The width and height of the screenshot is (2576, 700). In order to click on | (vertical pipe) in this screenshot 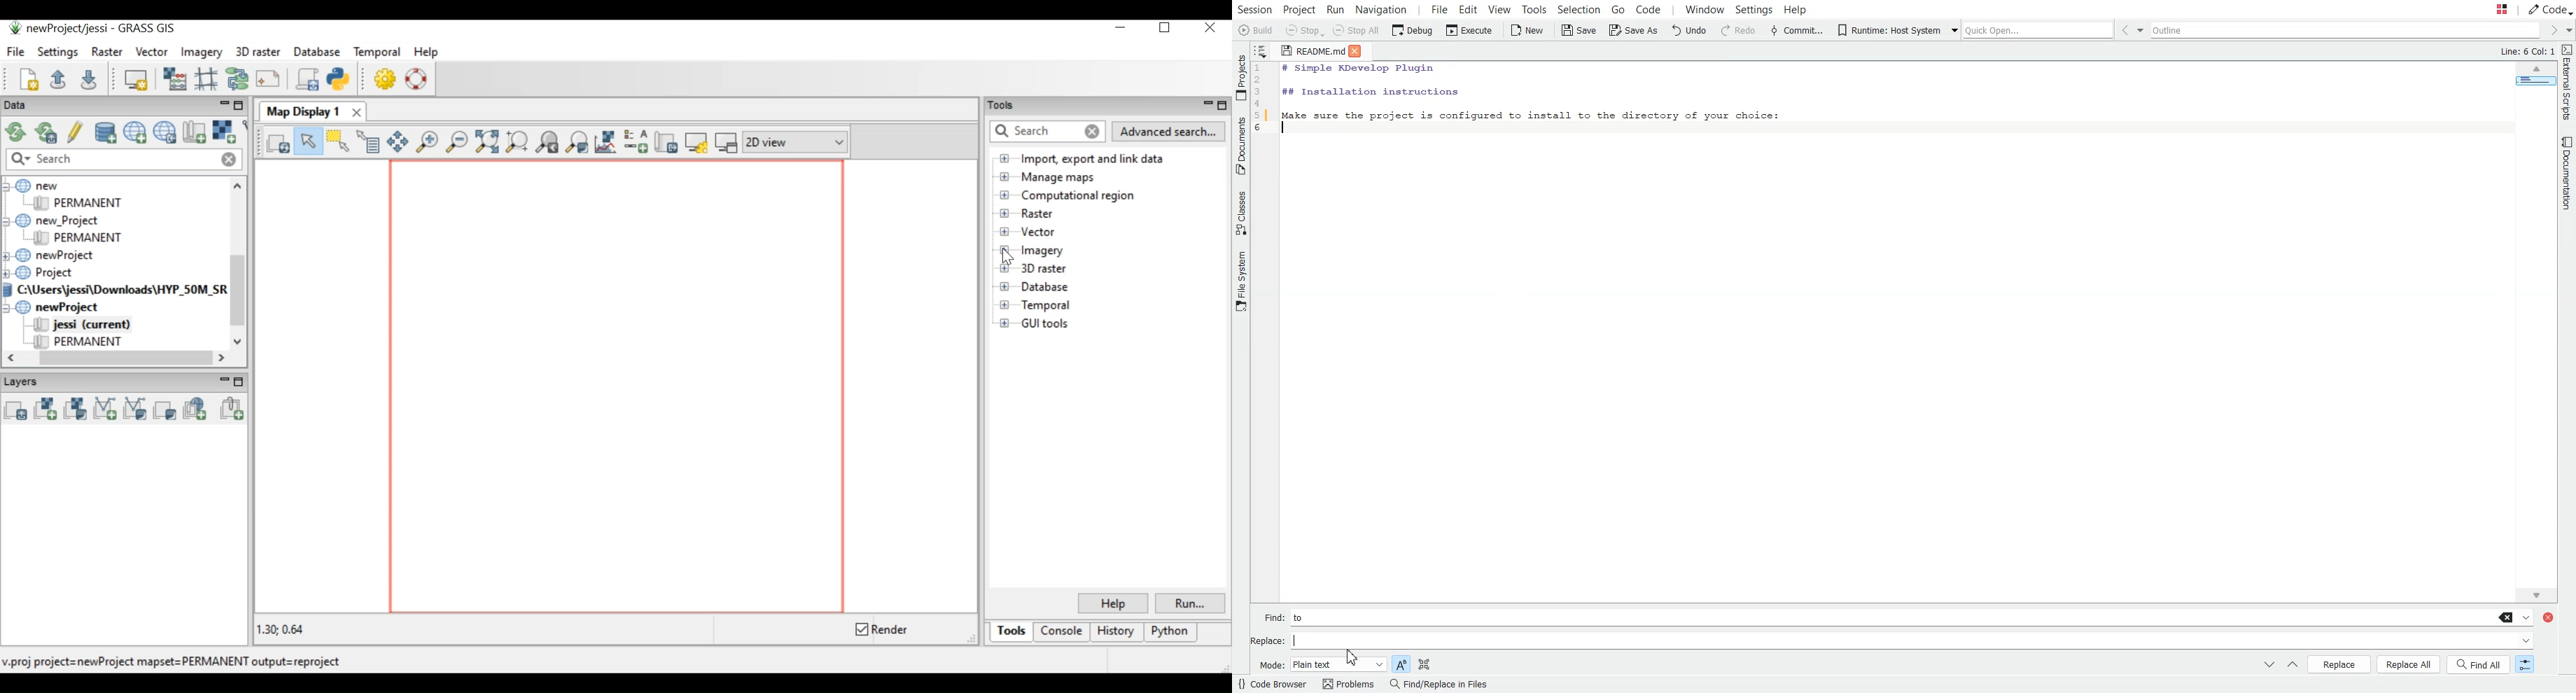, I will do `click(1303, 640)`.